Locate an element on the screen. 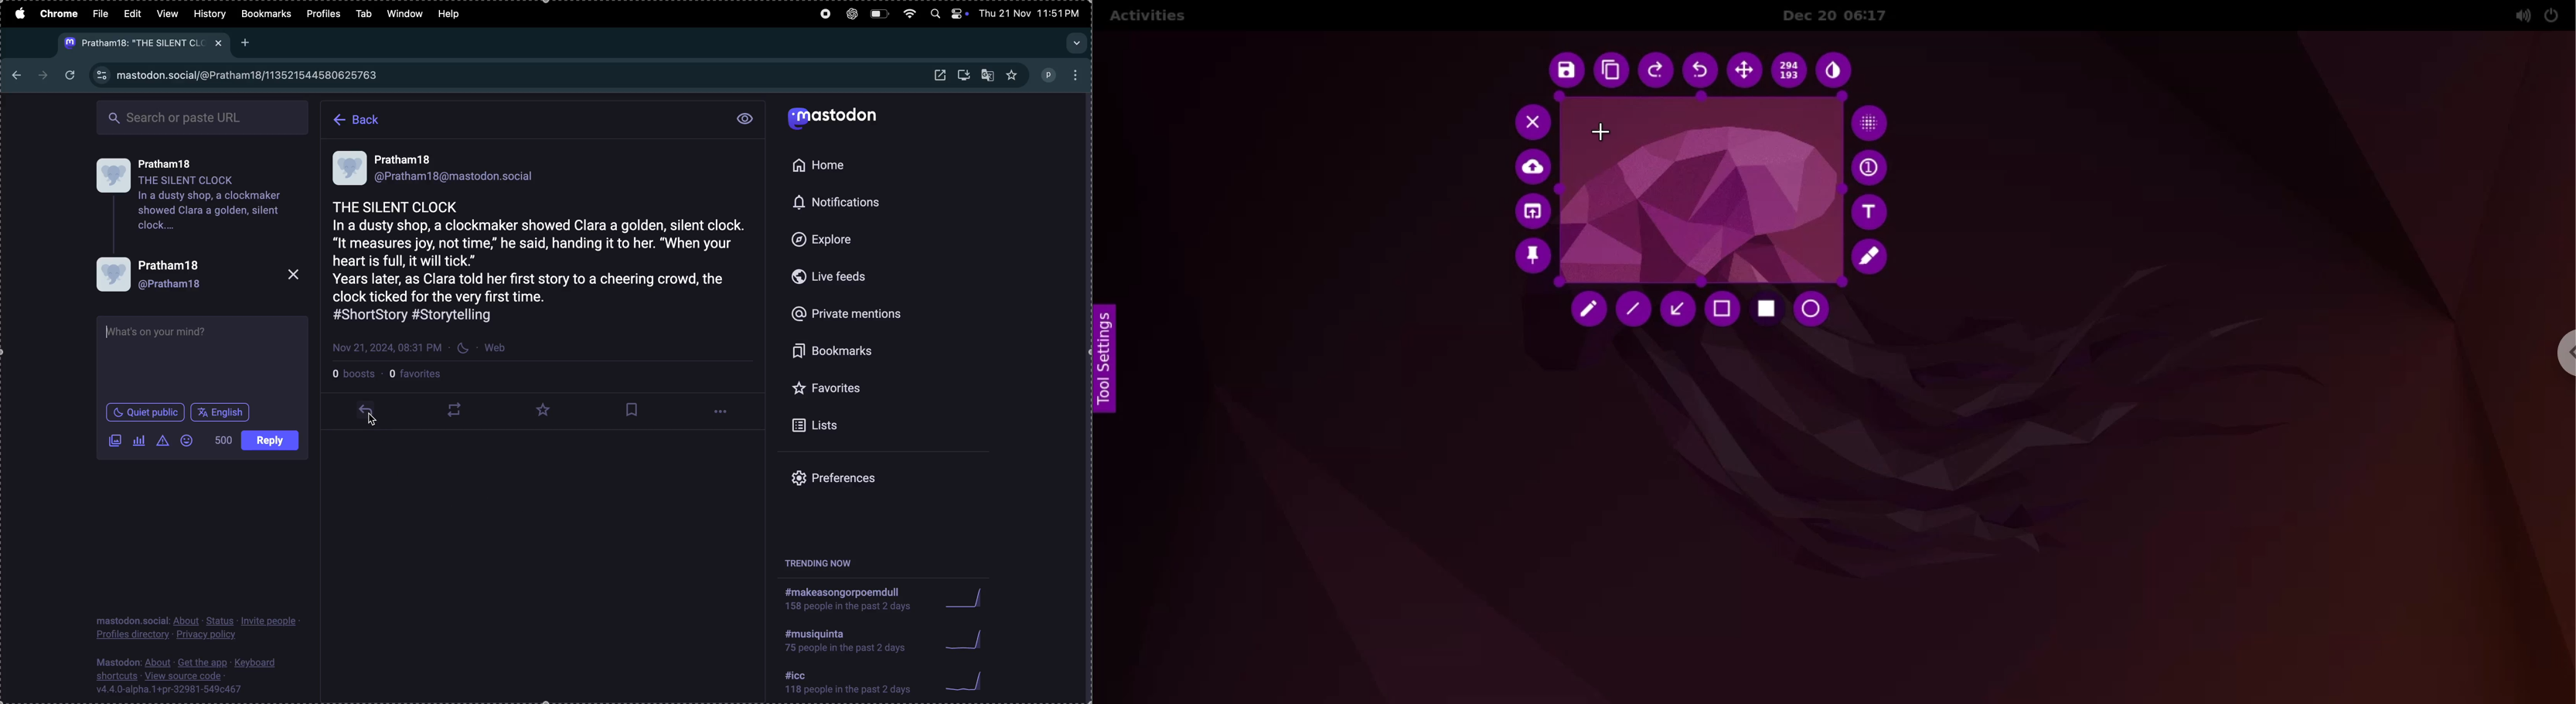 Image resolution: width=2576 pixels, height=728 pixels. view is located at coordinates (167, 13).